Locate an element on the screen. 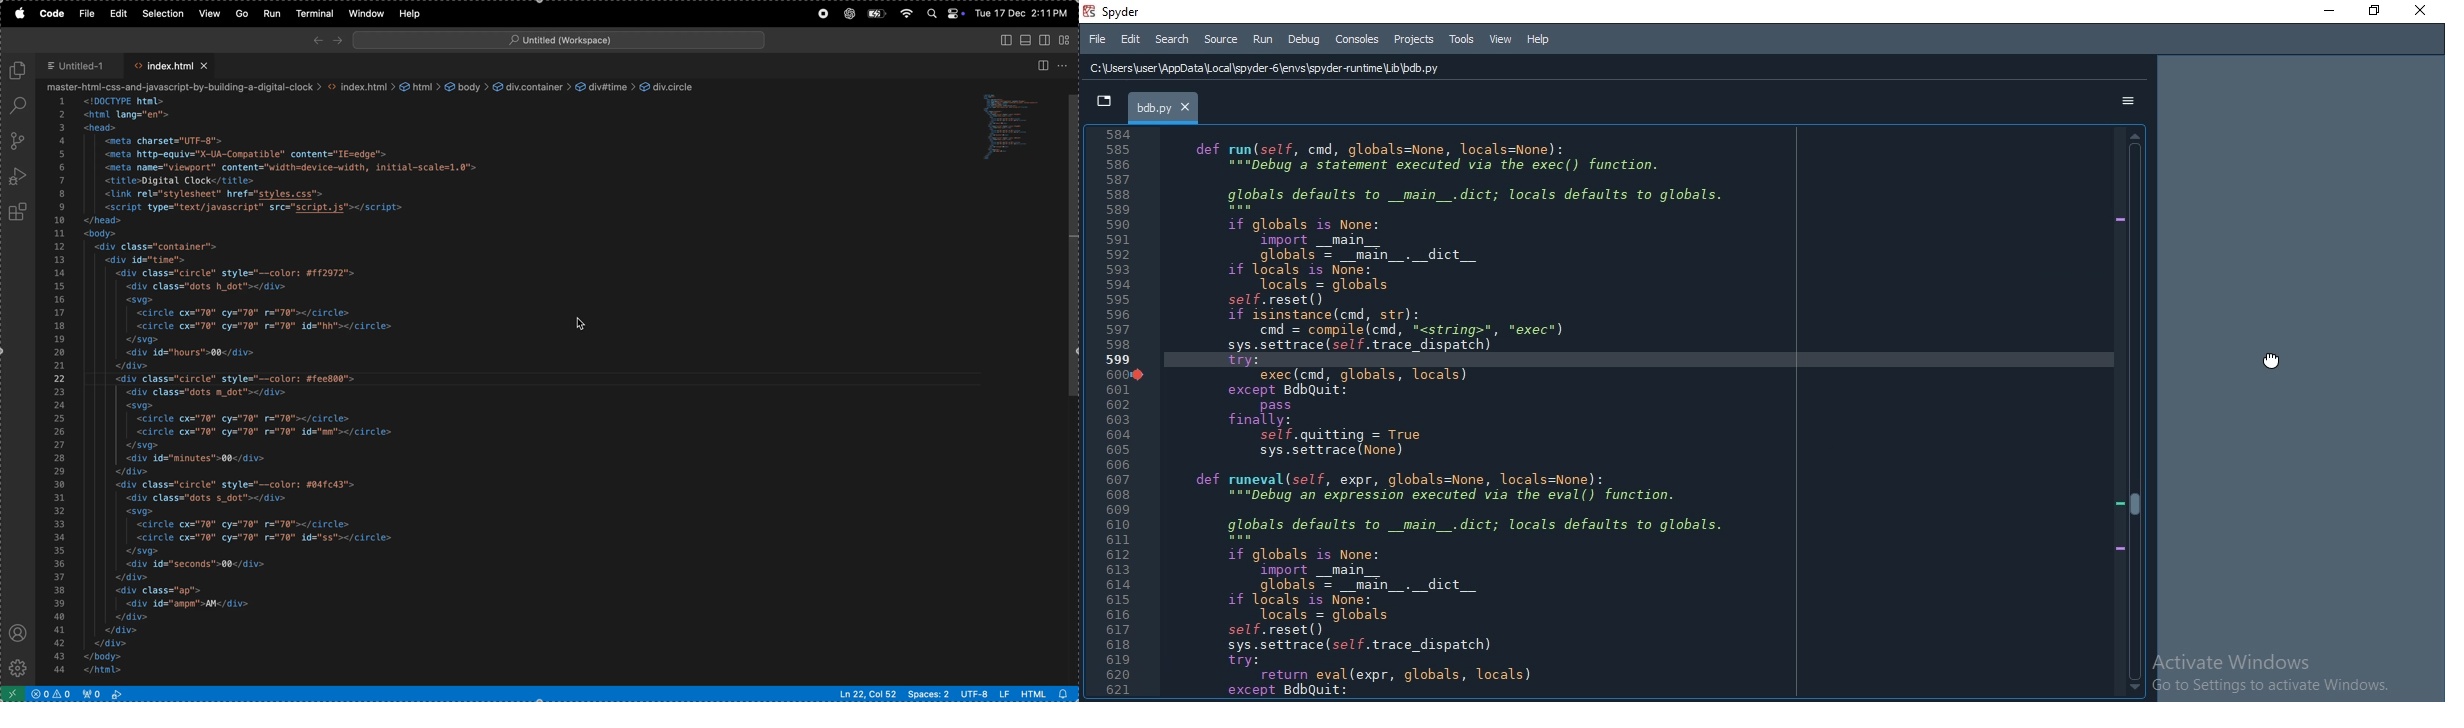 Image resolution: width=2464 pixels, height=728 pixels. index.html is located at coordinates (170, 64).